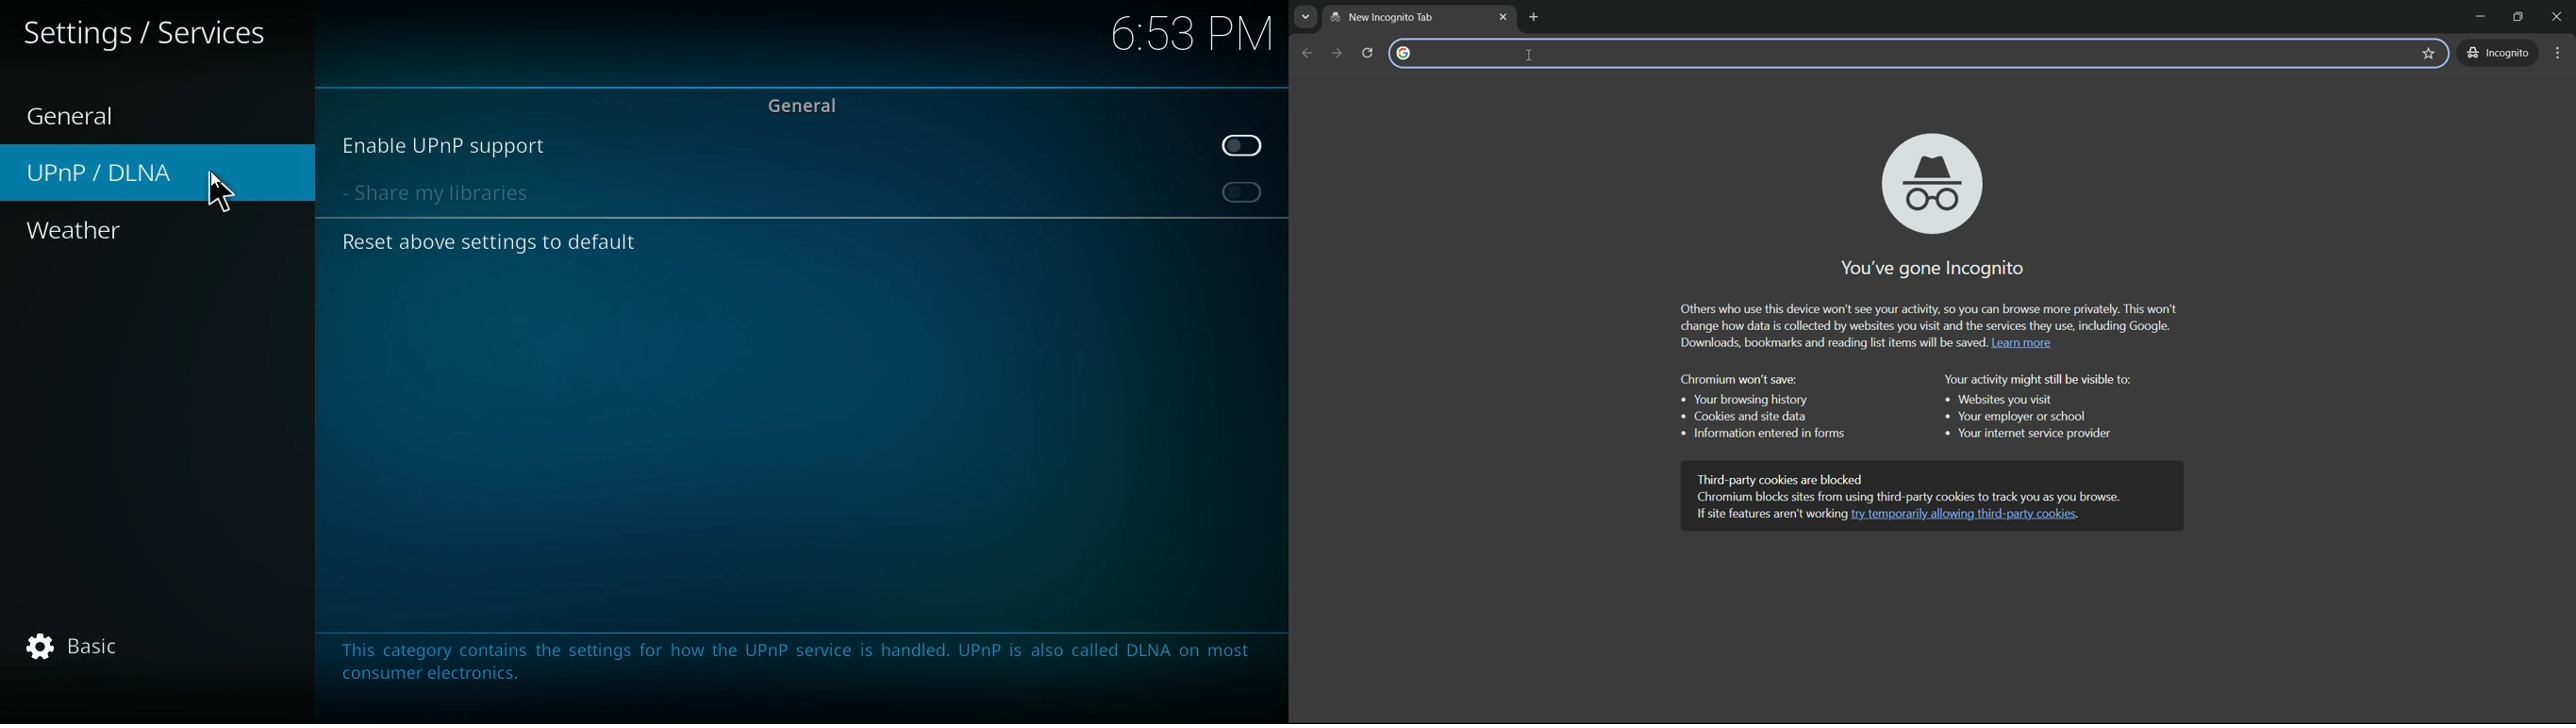  I want to click on Enable UPnP support, so click(805, 141).